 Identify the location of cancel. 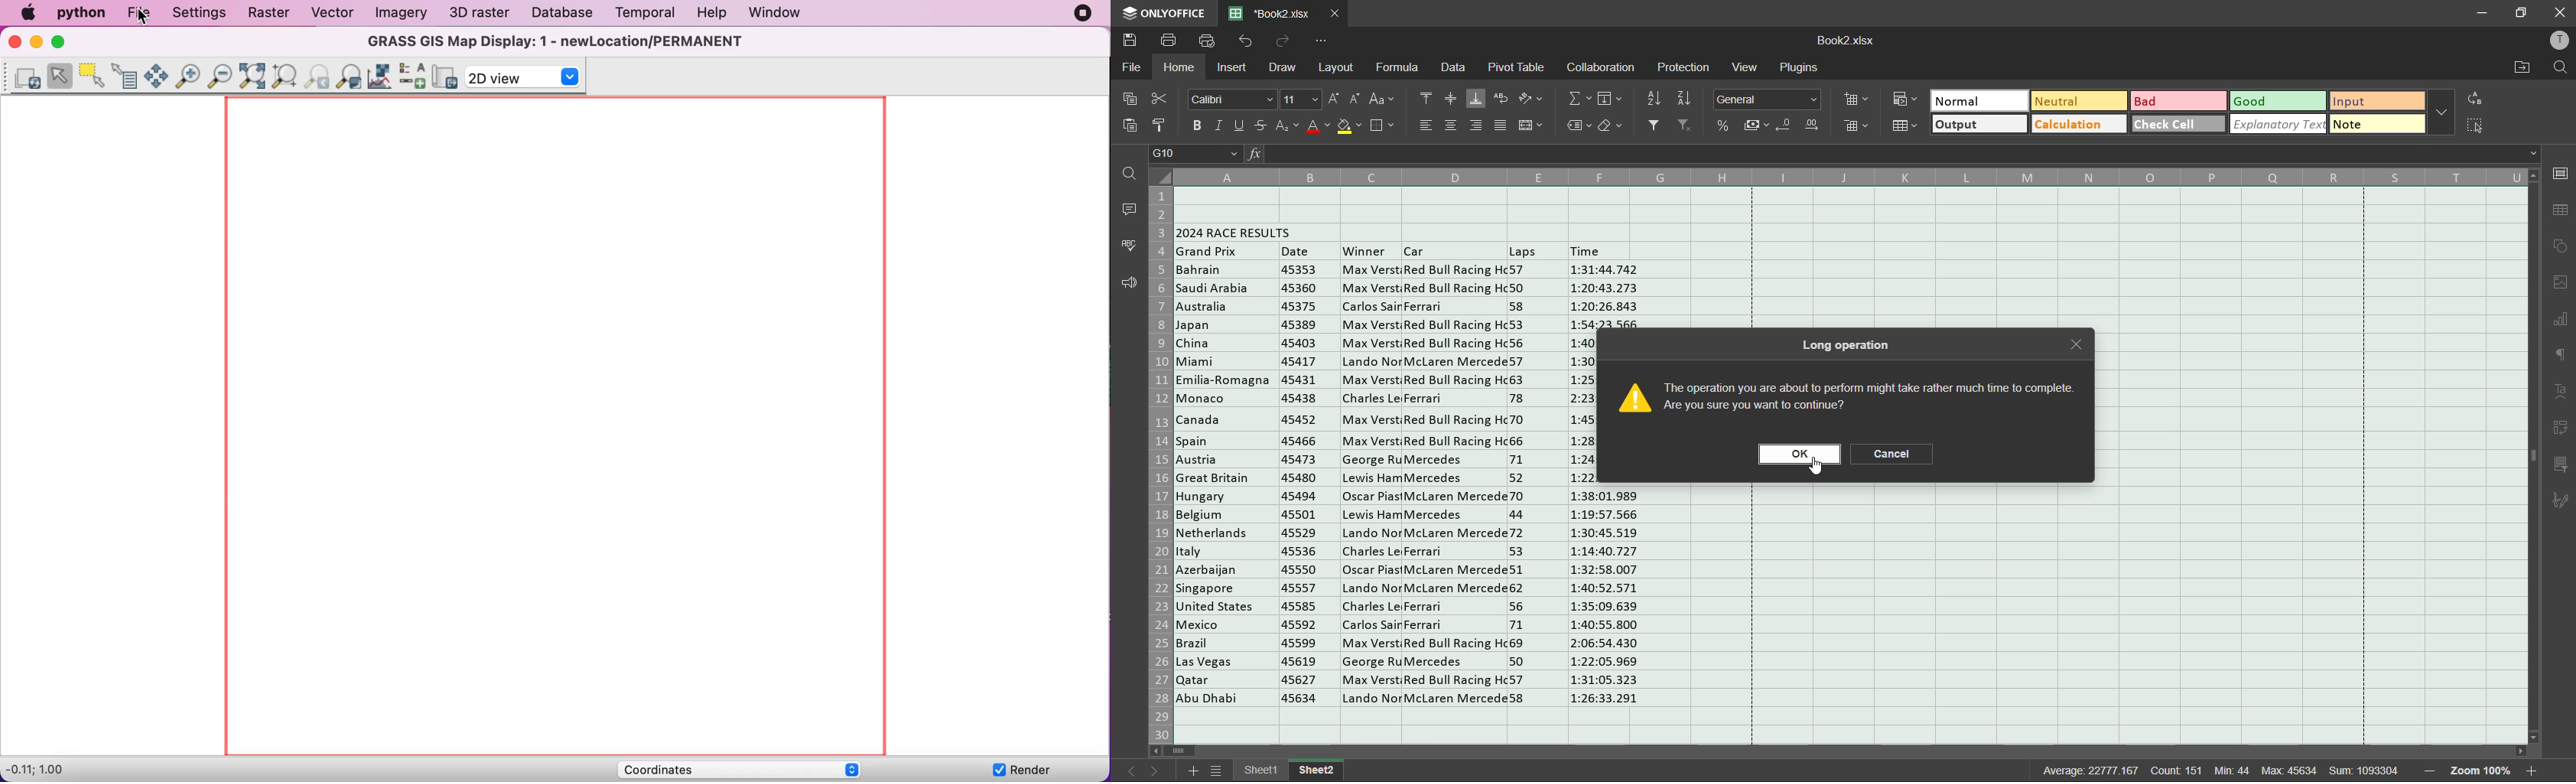
(1891, 454).